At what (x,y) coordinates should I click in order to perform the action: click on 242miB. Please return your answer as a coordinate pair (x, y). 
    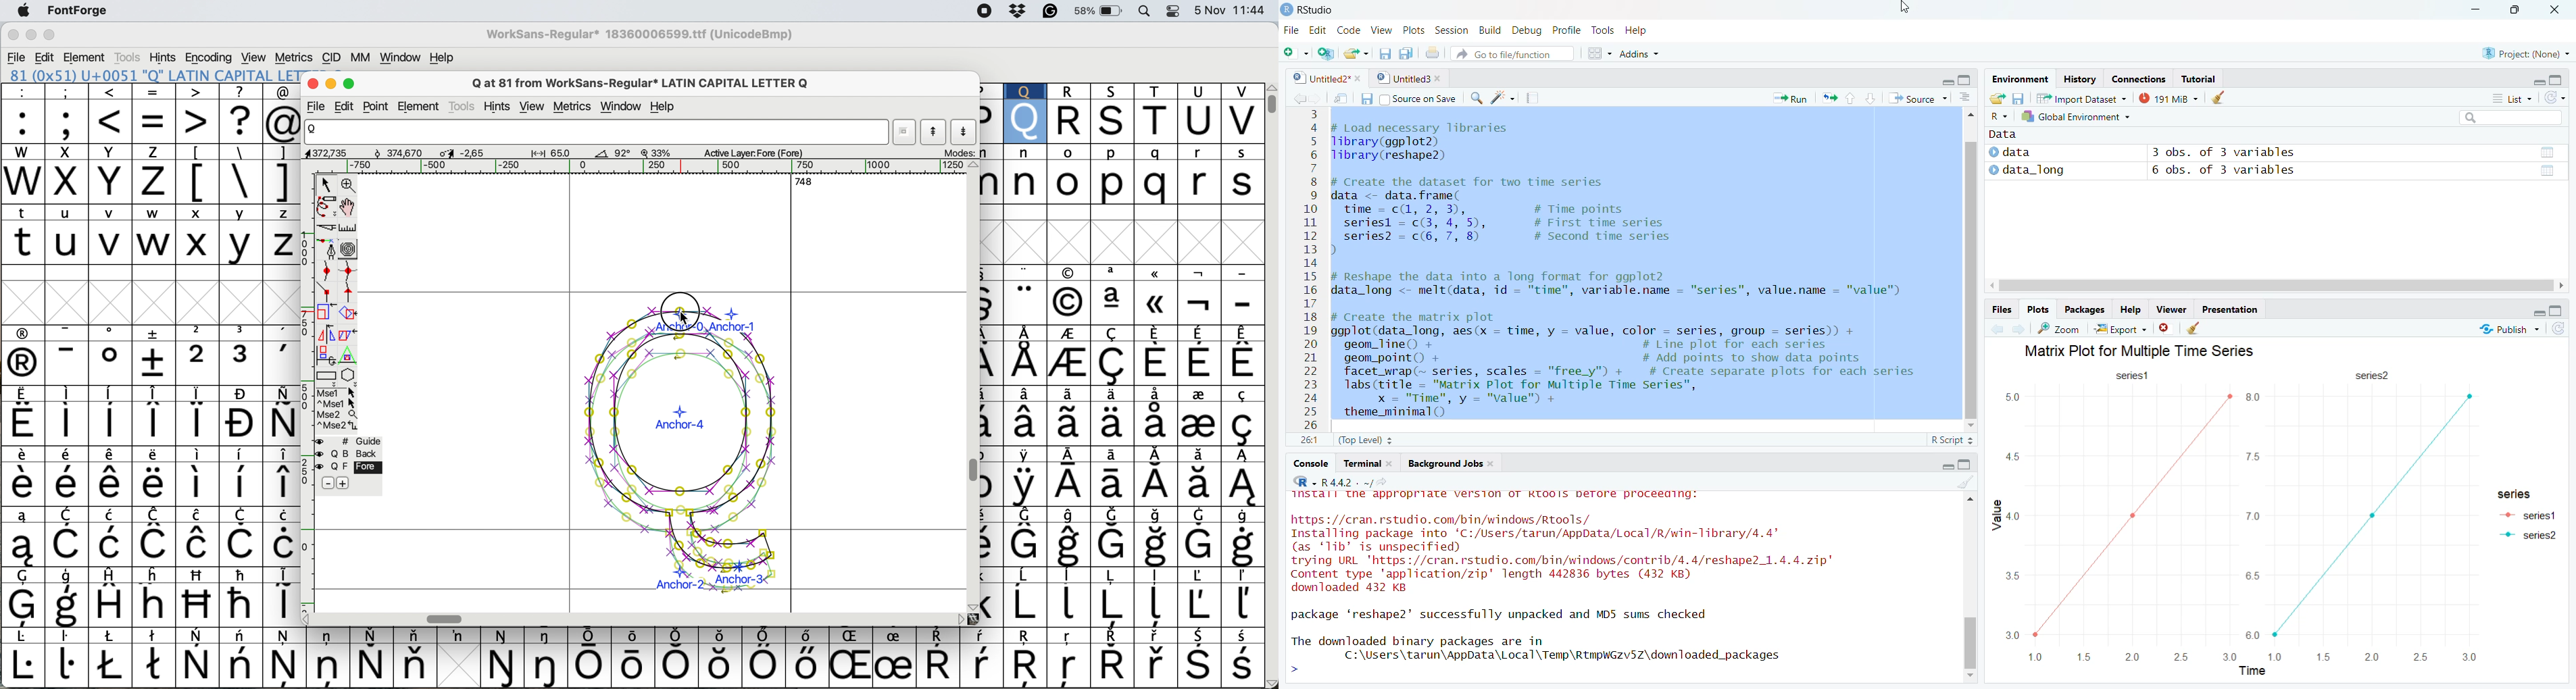
    Looking at the image, I should click on (2169, 97).